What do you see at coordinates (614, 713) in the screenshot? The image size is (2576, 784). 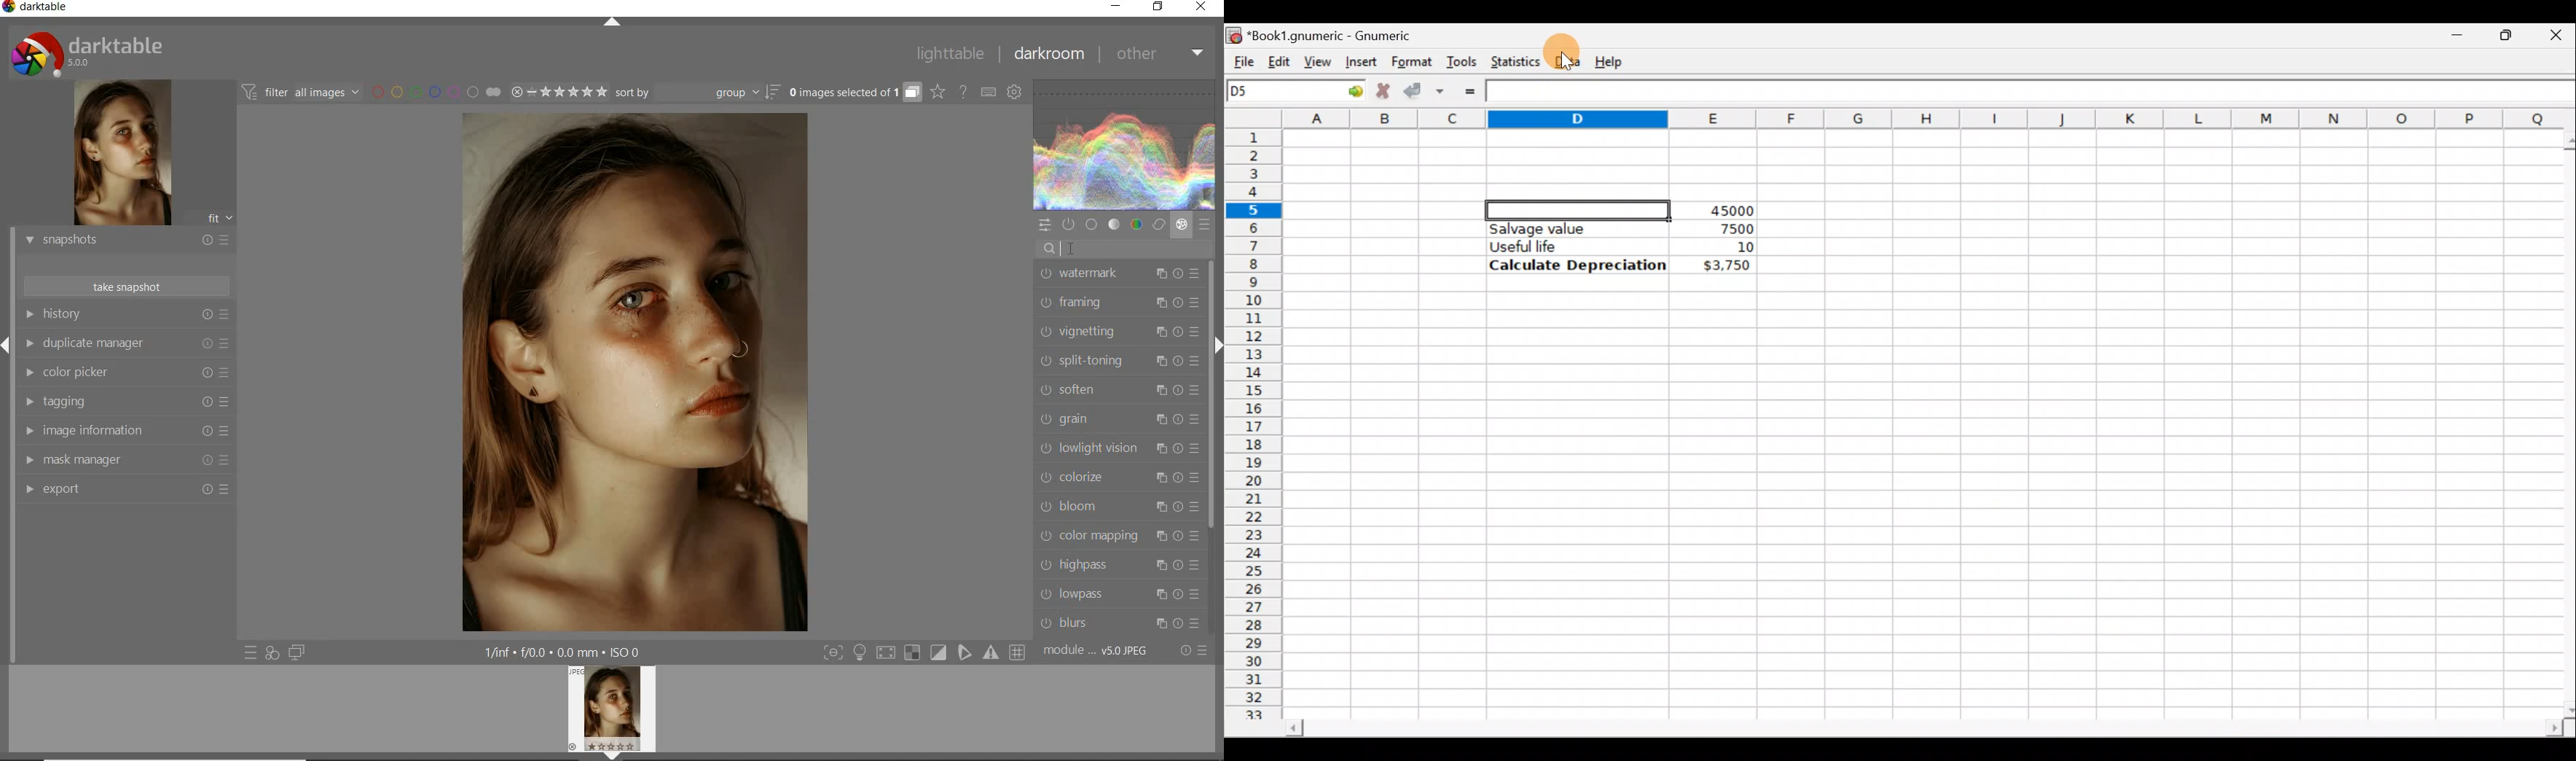 I see `image preview` at bounding box center [614, 713].